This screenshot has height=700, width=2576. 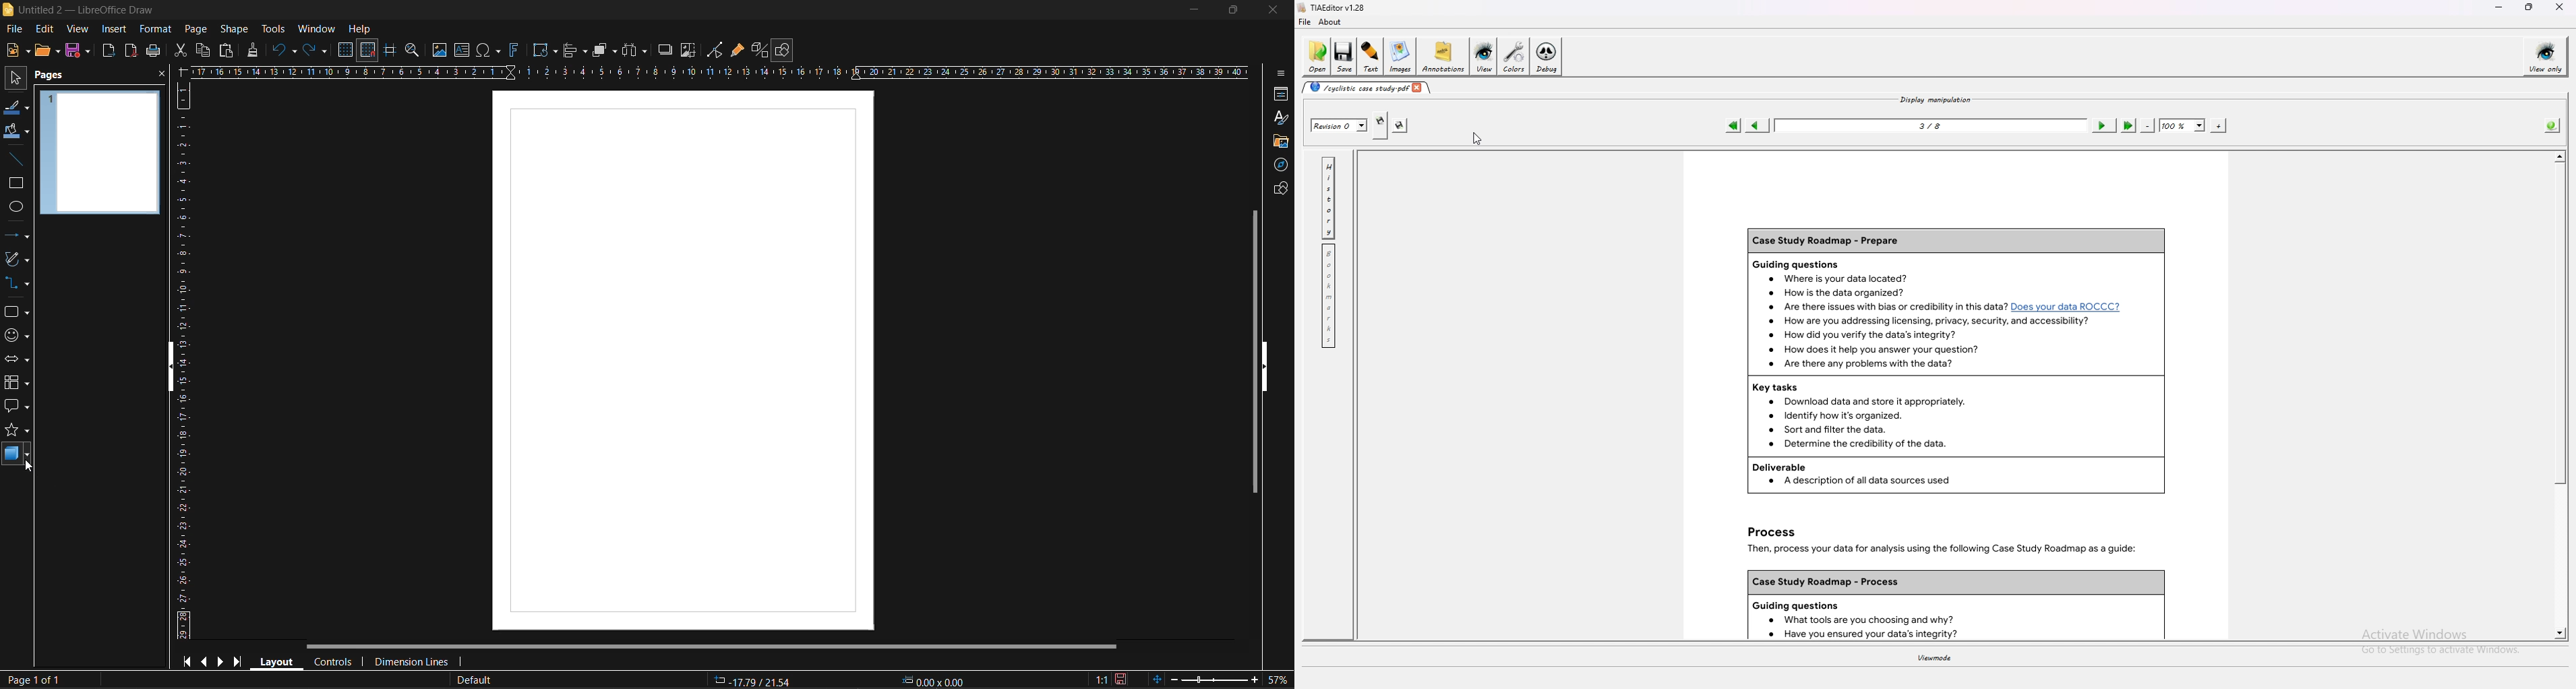 I want to click on helplines, so click(x=392, y=52).